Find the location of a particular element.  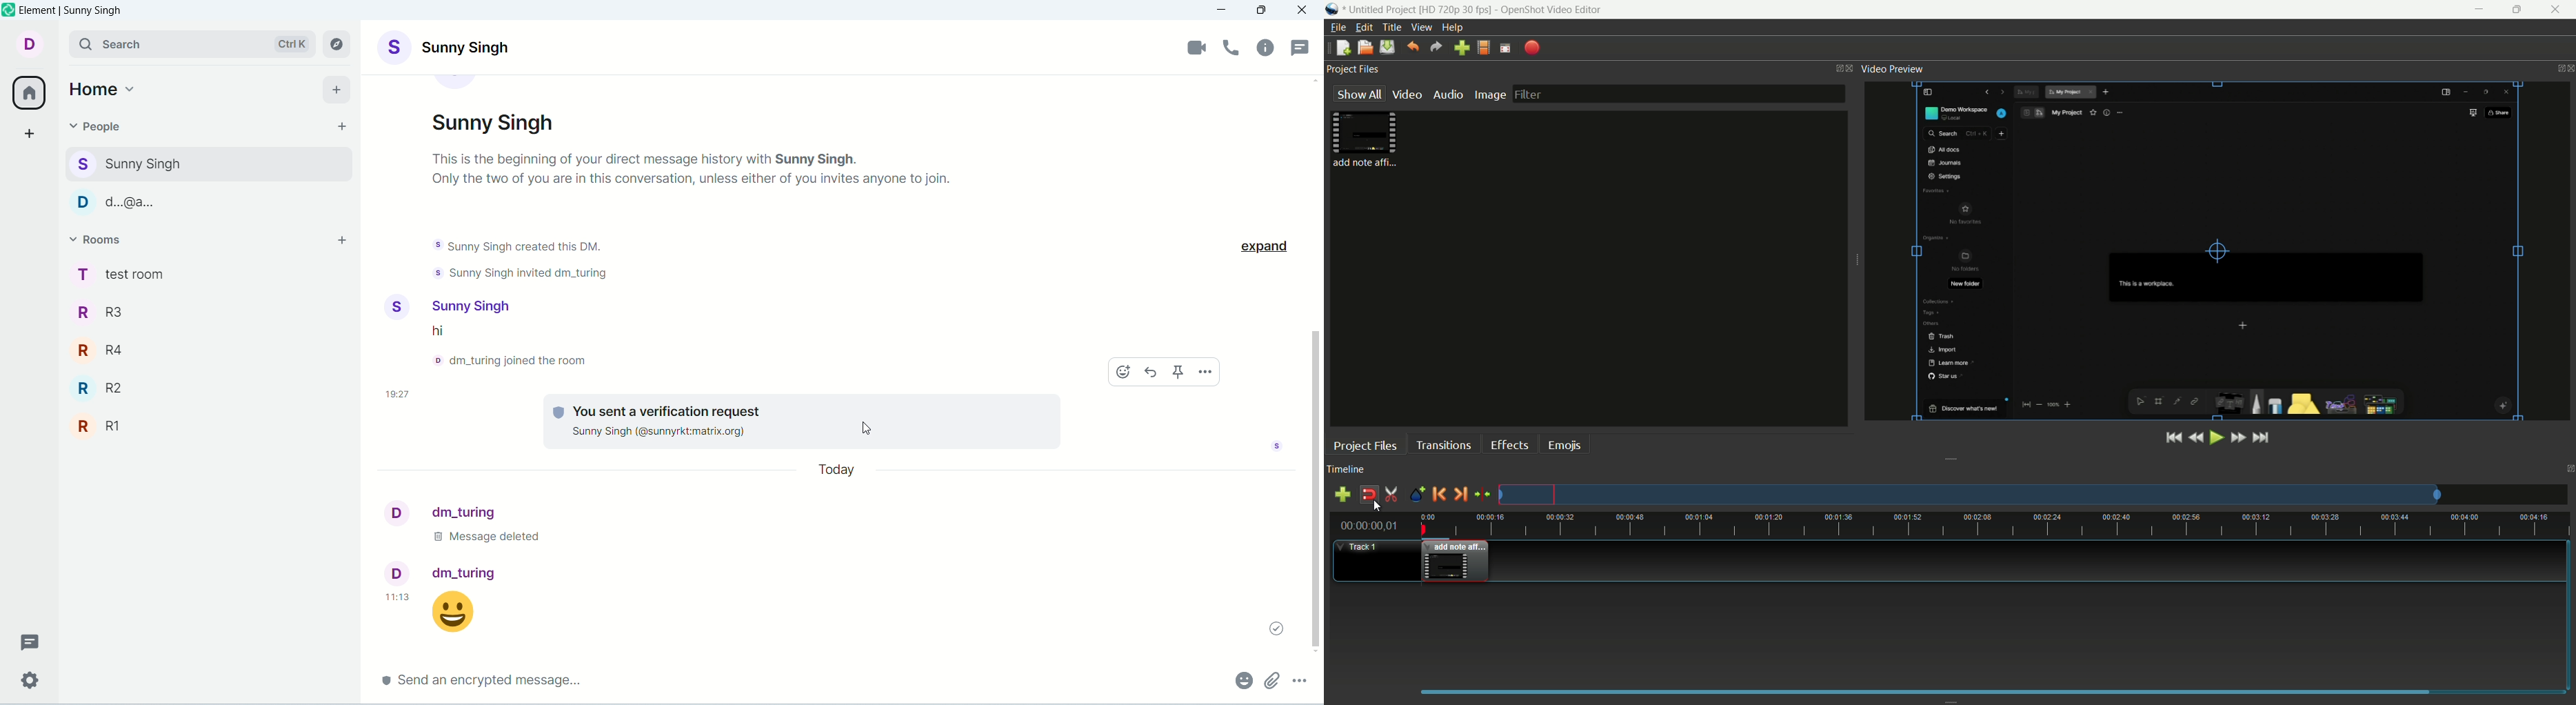

sunny singh is located at coordinates (205, 162).